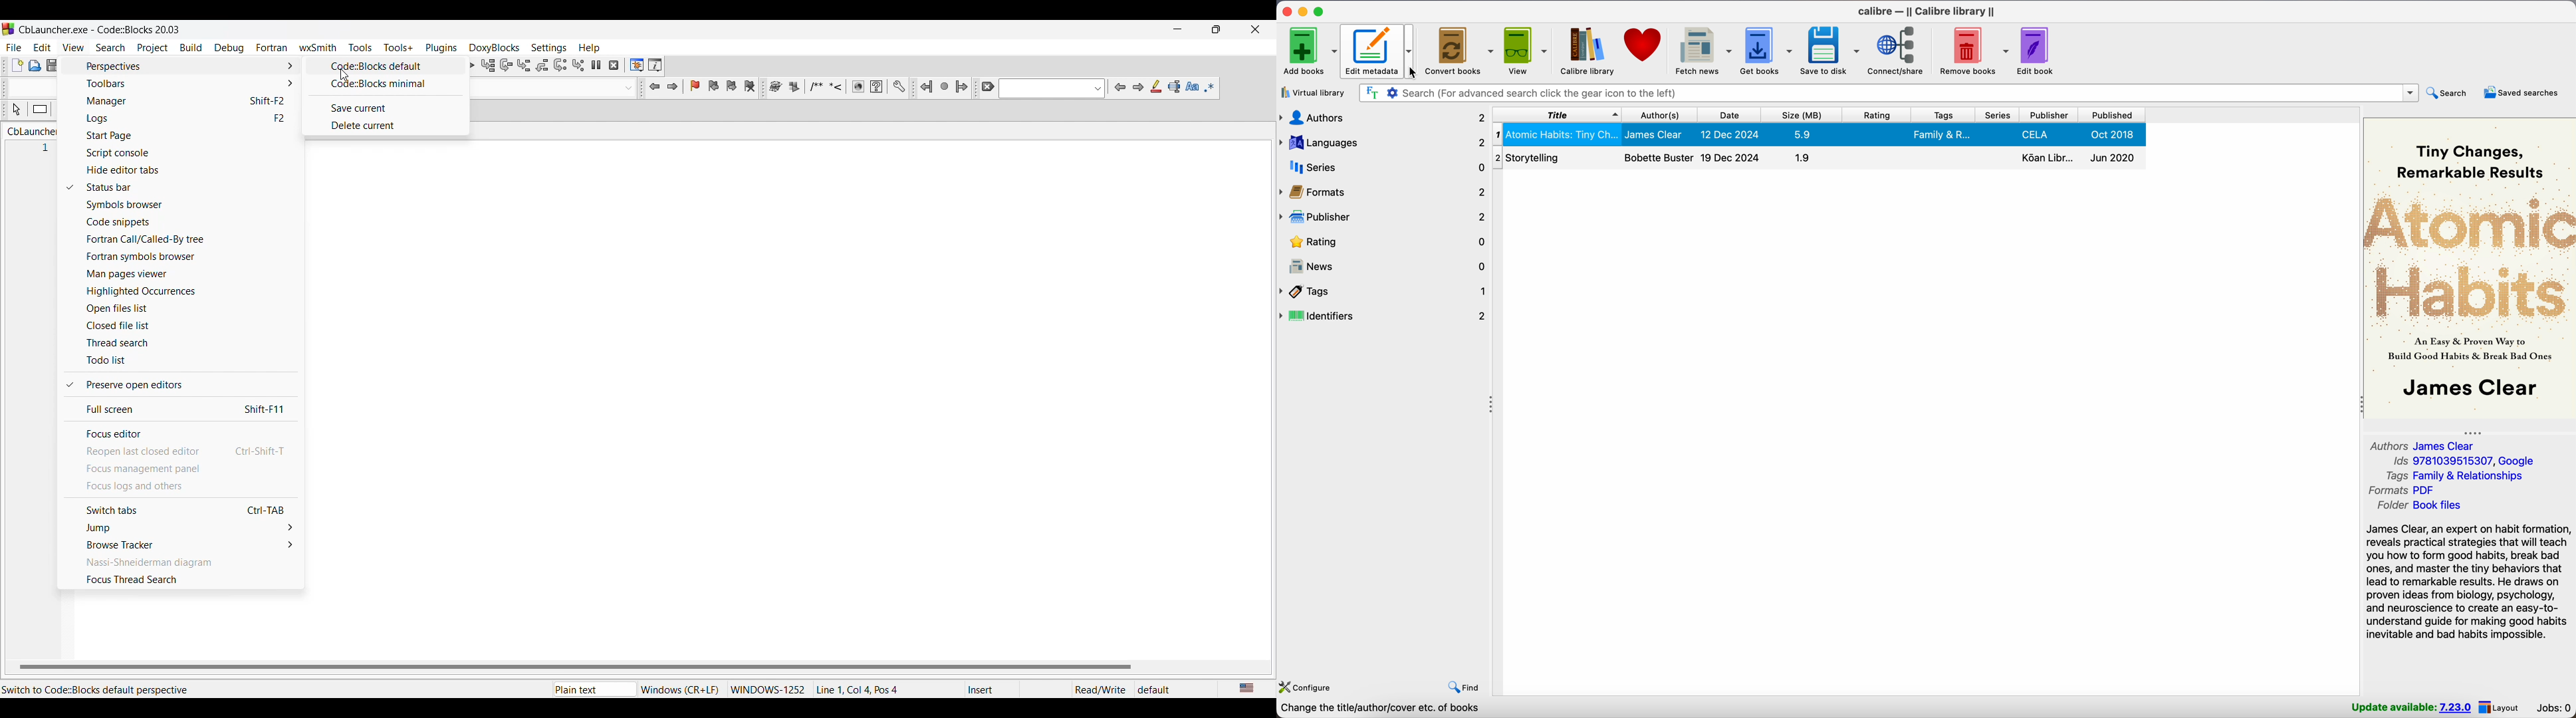 The image size is (2576, 728). What do you see at coordinates (750, 86) in the screenshot?
I see `Clear bookmarks` at bounding box center [750, 86].